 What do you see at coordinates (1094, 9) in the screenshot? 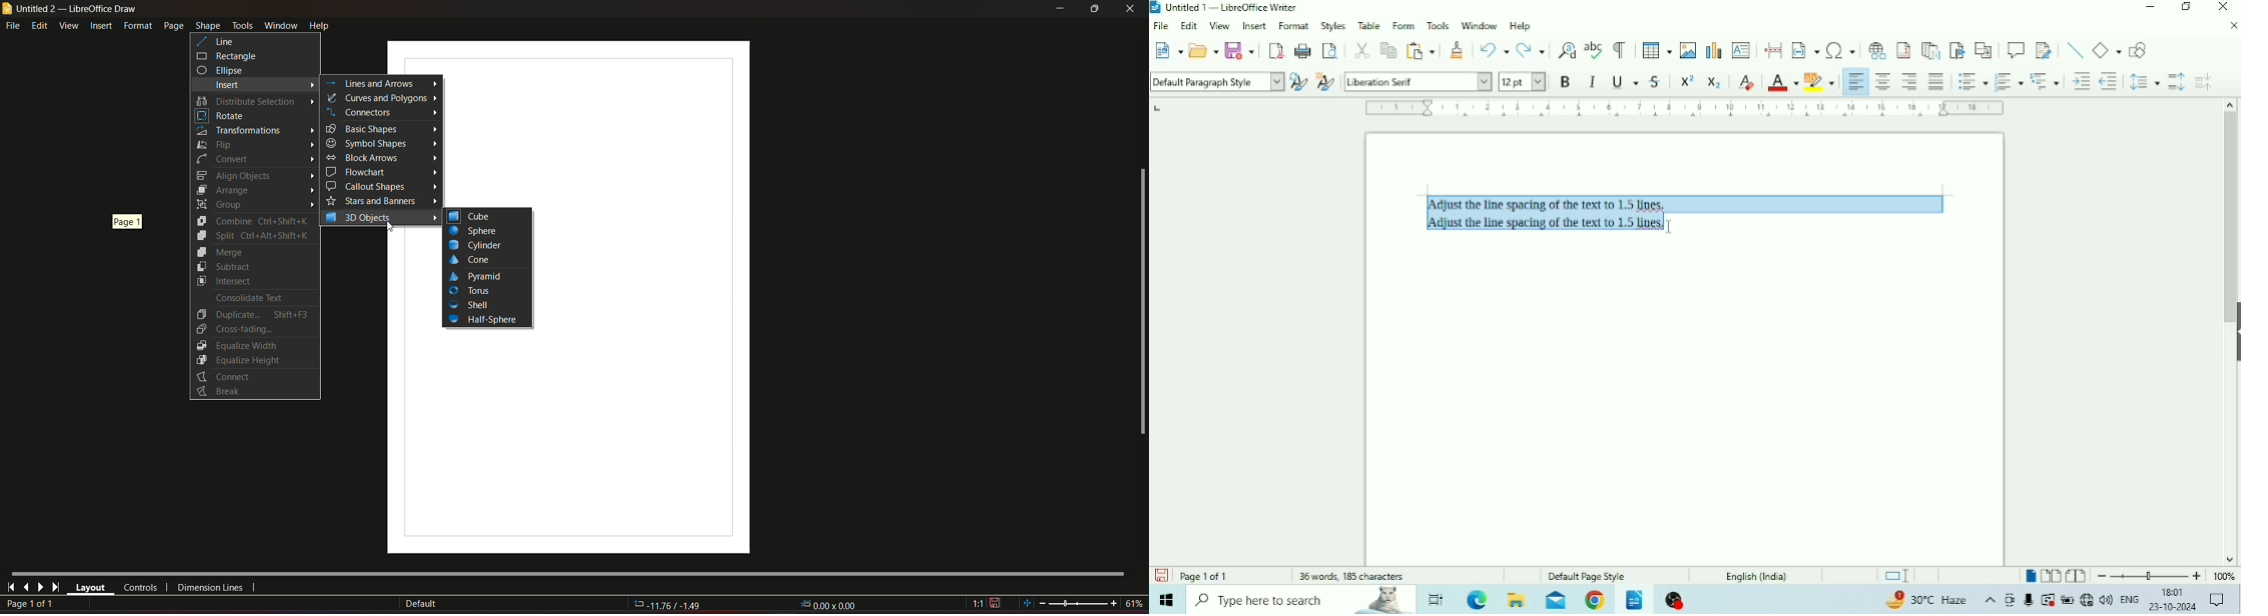
I see `minimize/maximize` at bounding box center [1094, 9].